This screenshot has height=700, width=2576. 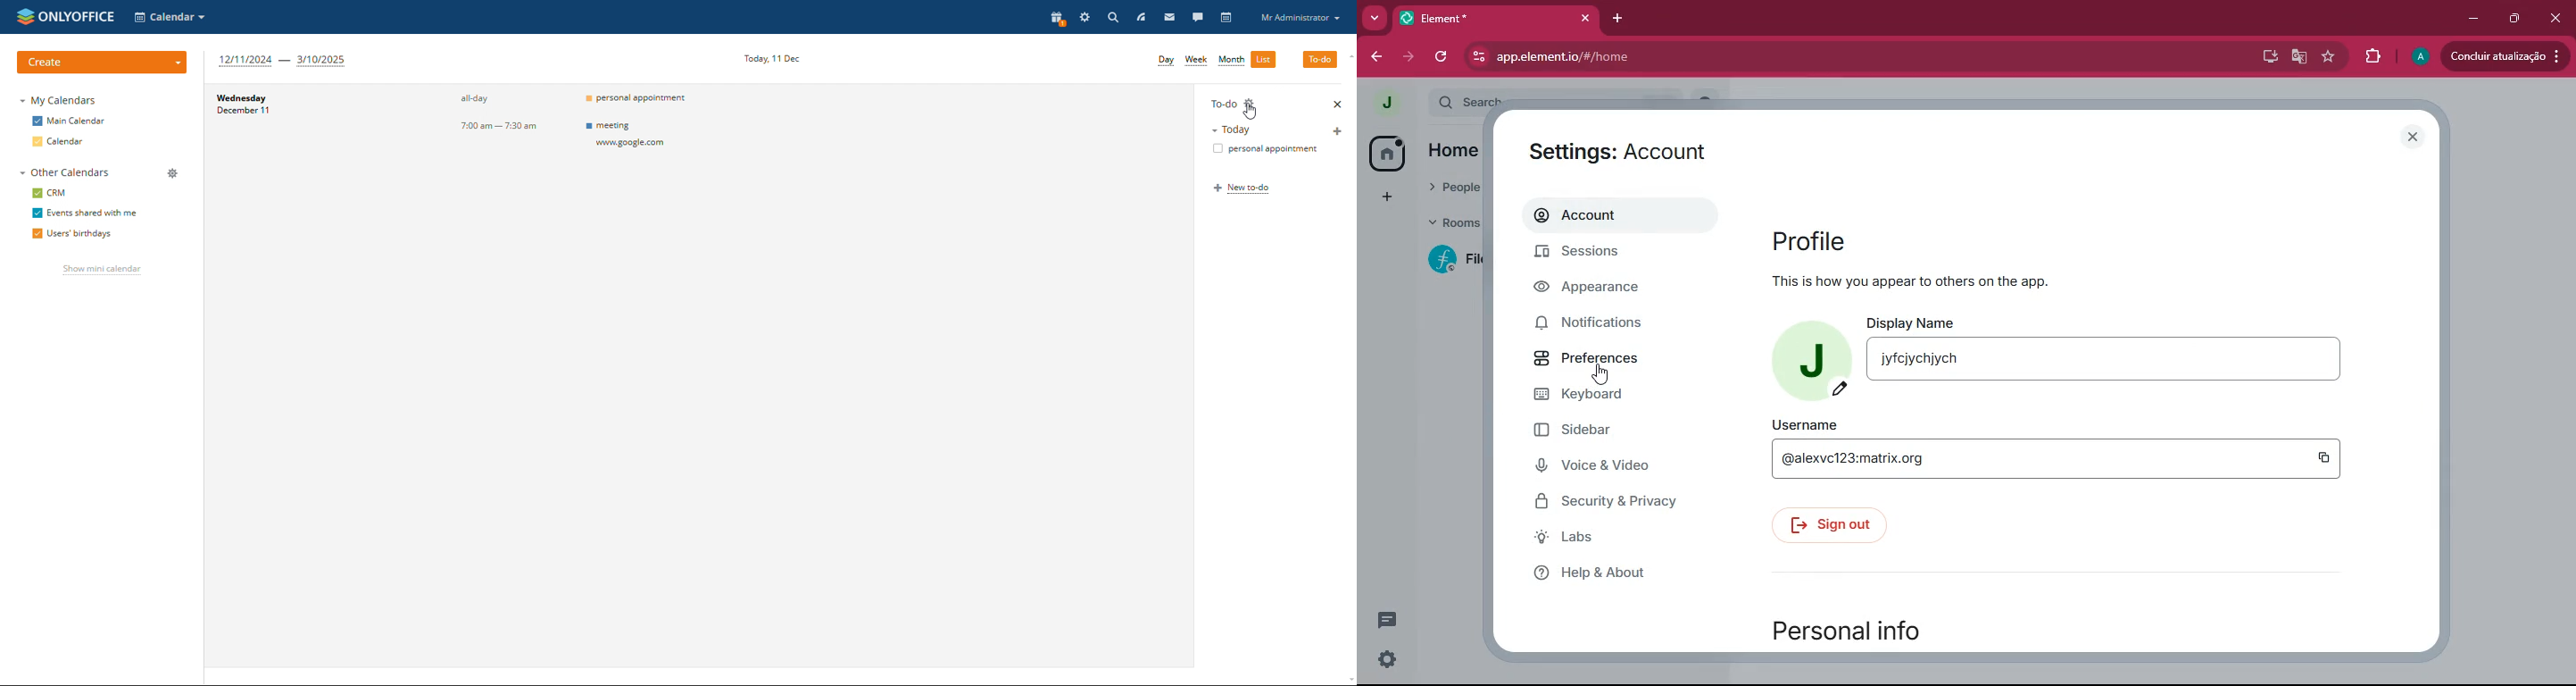 What do you see at coordinates (1608, 252) in the screenshot?
I see `sessions` at bounding box center [1608, 252].